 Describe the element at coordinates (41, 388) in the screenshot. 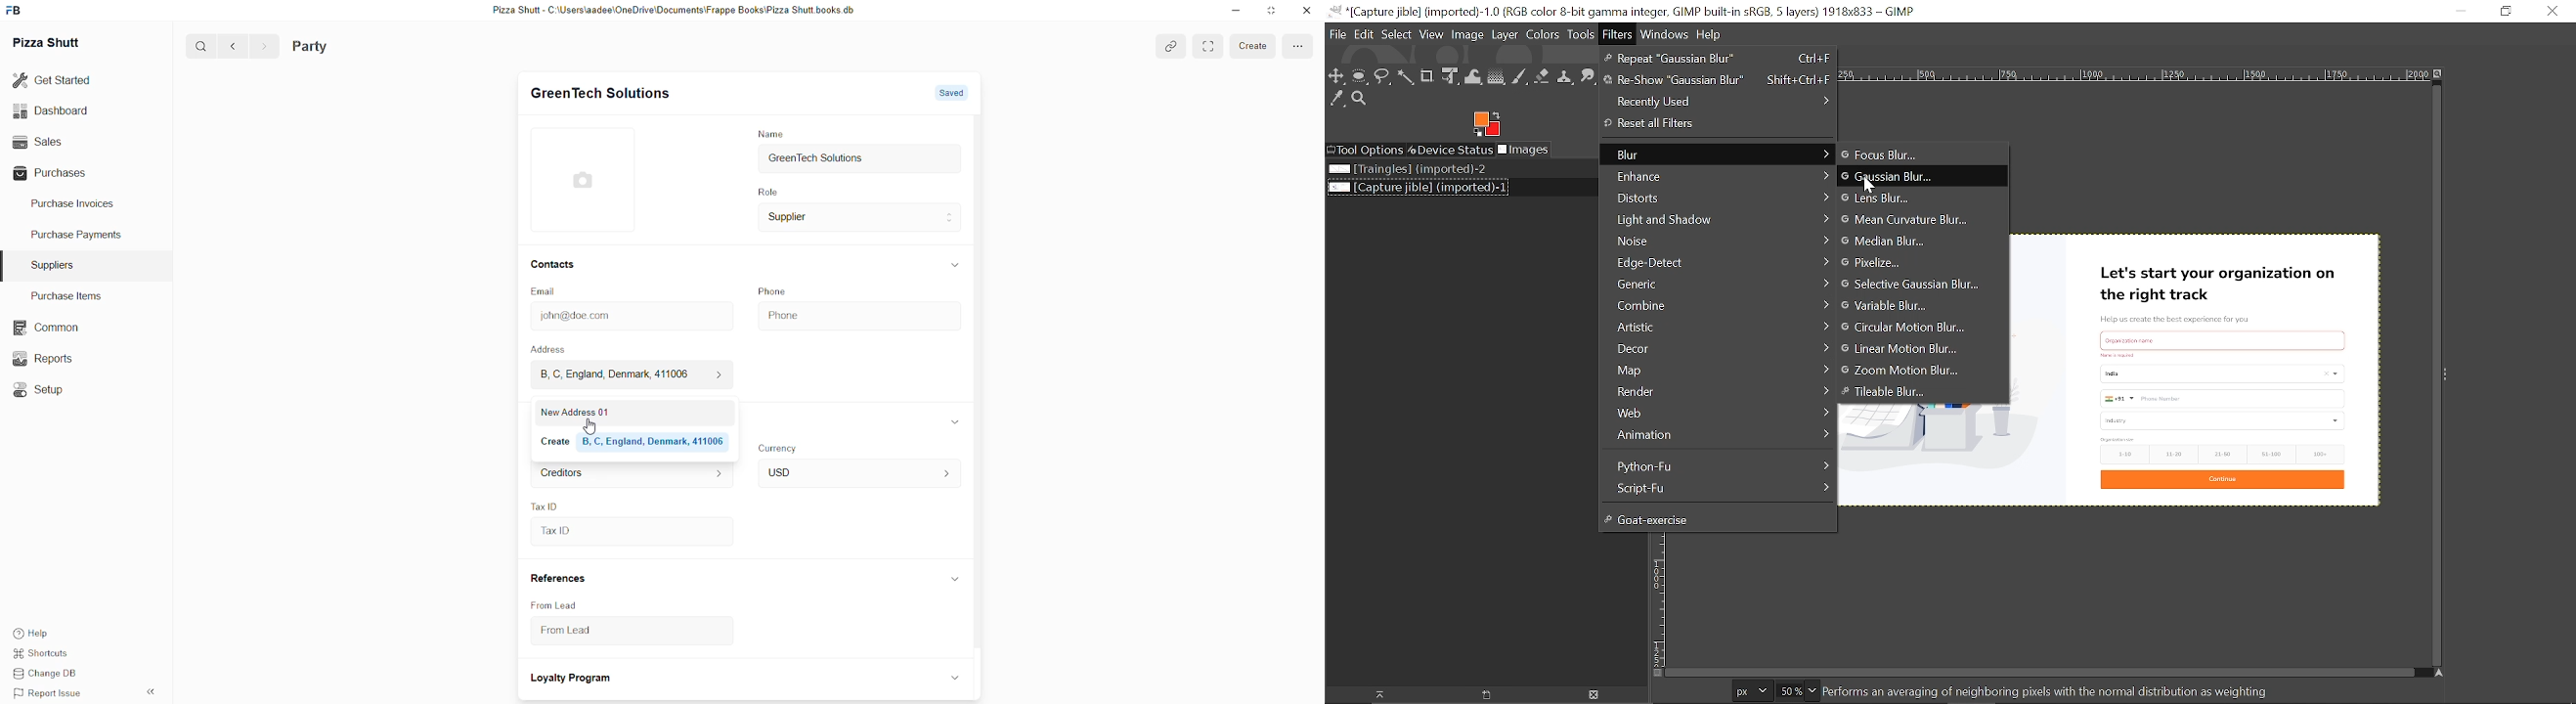

I see `Setup` at that location.